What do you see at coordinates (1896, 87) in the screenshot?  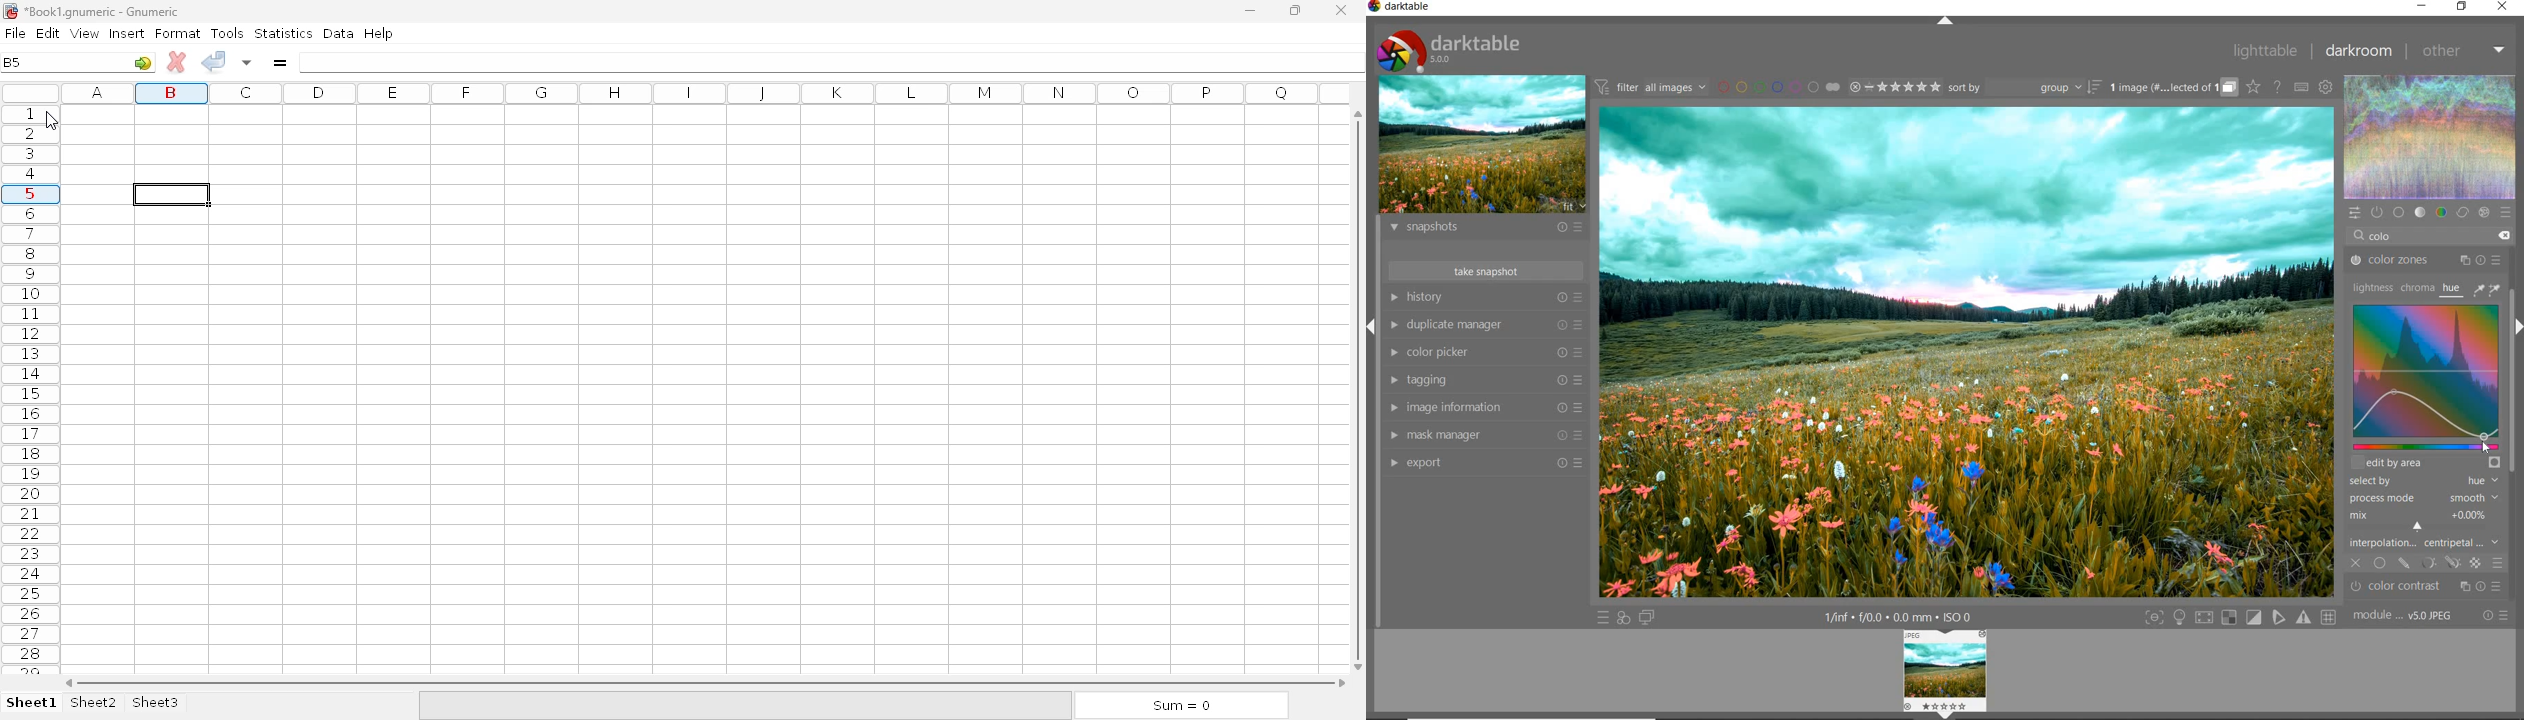 I see `range ratings for selected images` at bounding box center [1896, 87].